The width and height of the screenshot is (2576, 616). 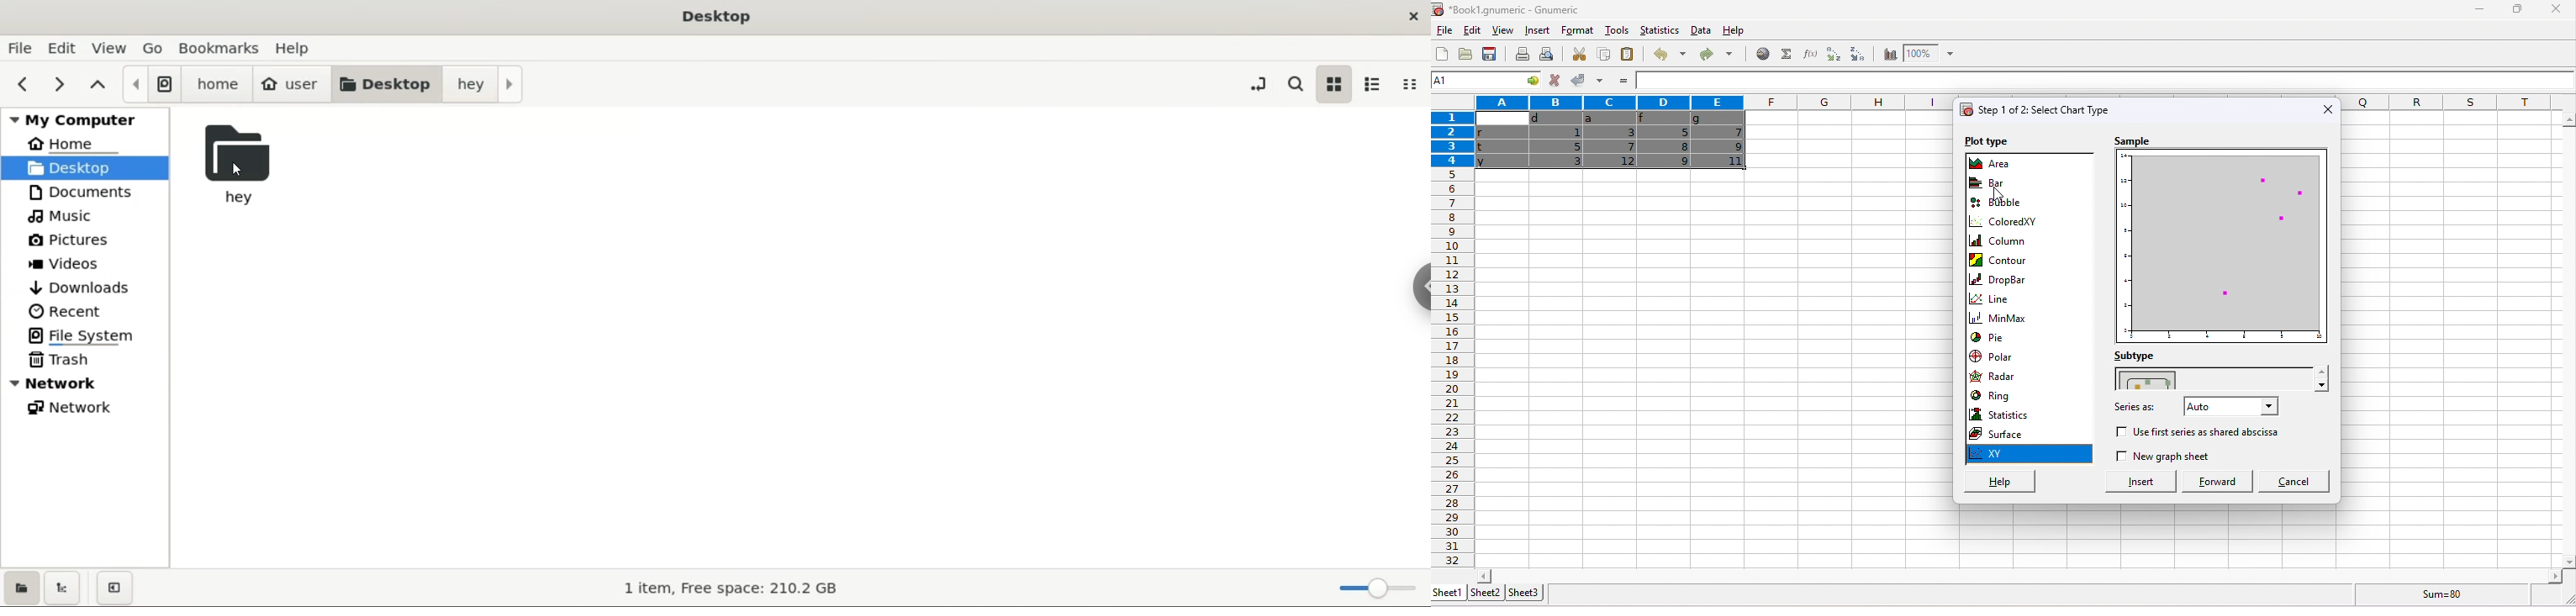 What do you see at coordinates (1536, 30) in the screenshot?
I see `insert` at bounding box center [1536, 30].